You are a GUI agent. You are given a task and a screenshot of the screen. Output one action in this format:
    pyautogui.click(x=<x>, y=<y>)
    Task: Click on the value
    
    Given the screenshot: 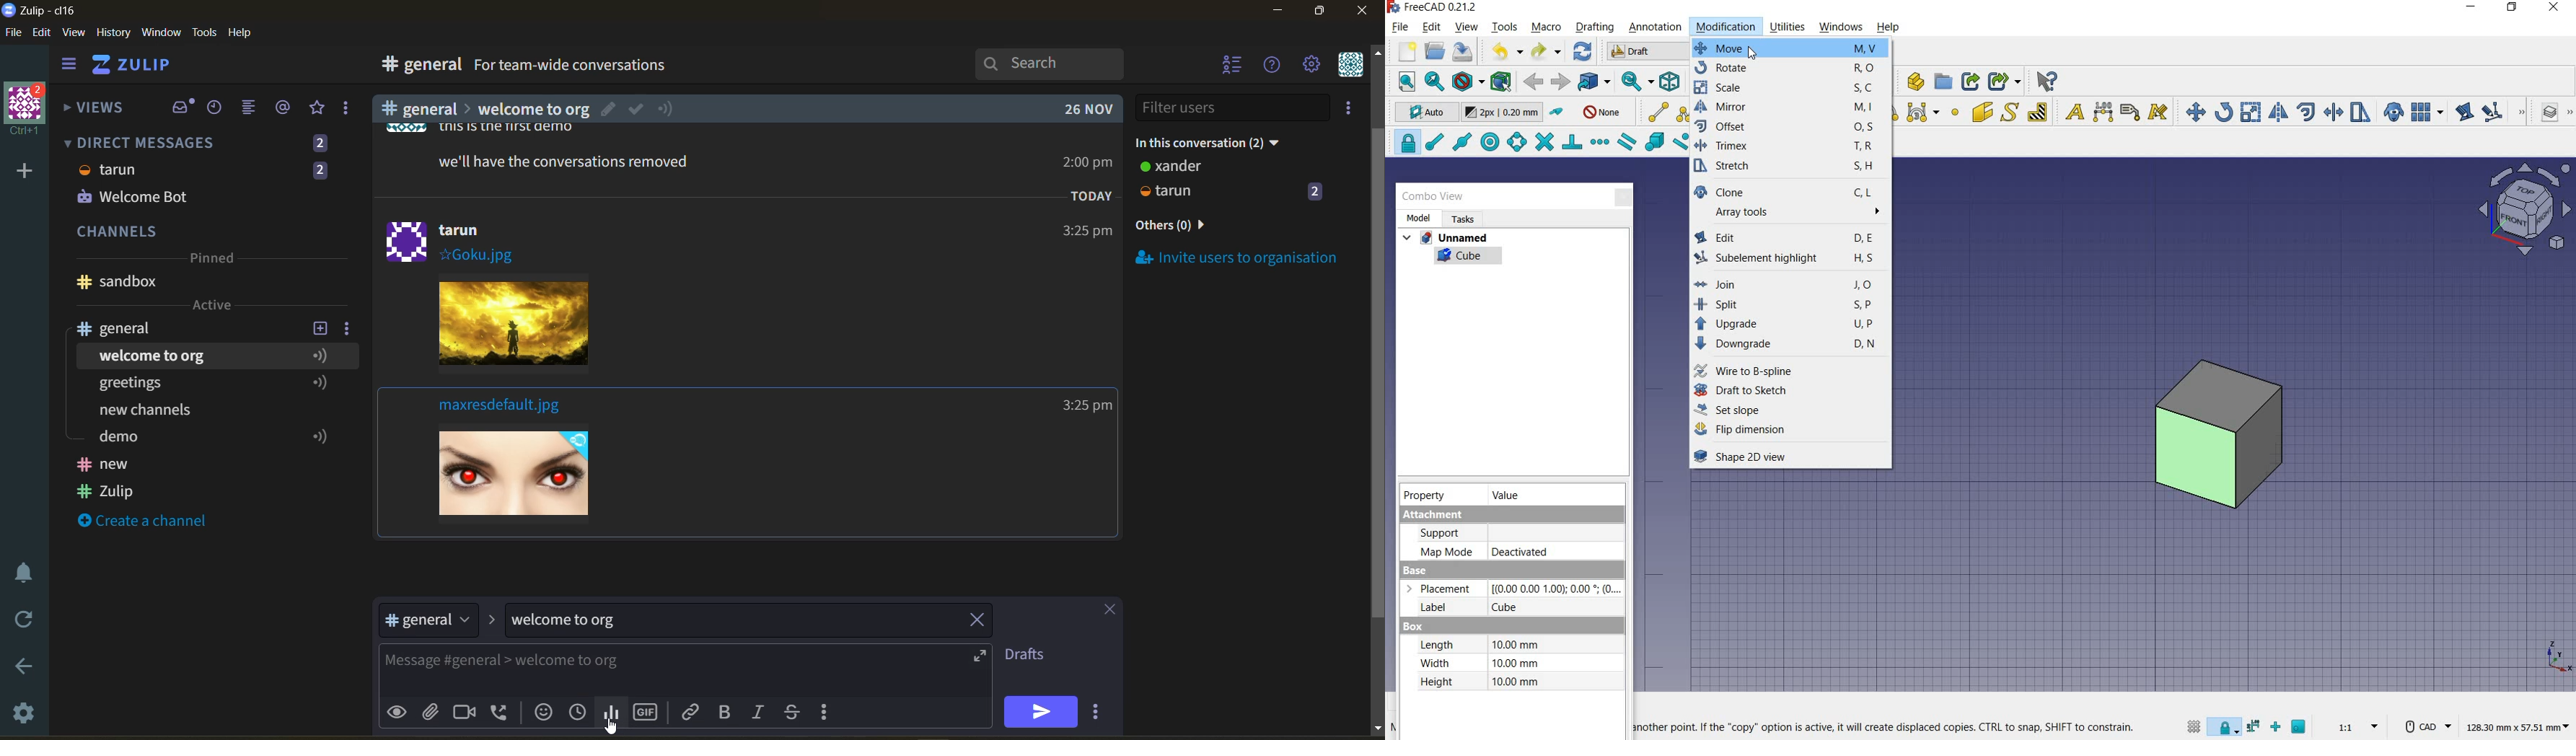 What is the action you would take?
    pyautogui.click(x=1508, y=495)
    